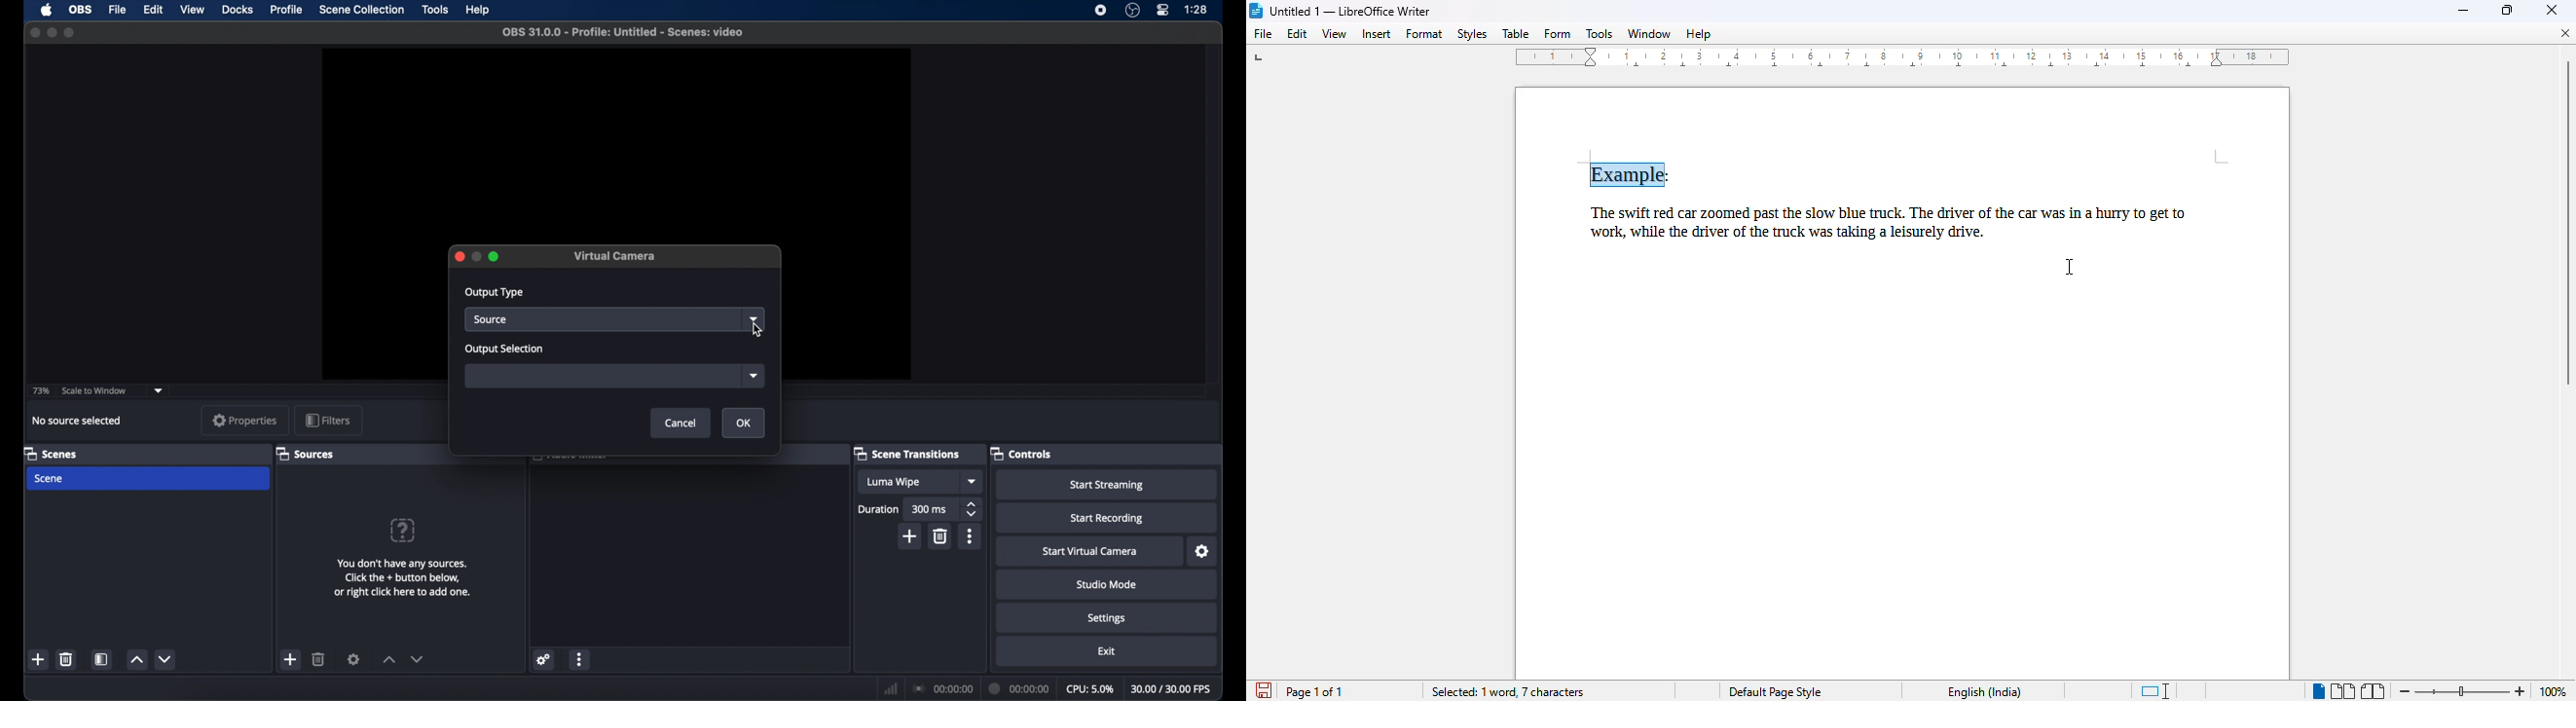 This screenshot has width=2576, height=728. What do you see at coordinates (328, 421) in the screenshot?
I see `filters` at bounding box center [328, 421].